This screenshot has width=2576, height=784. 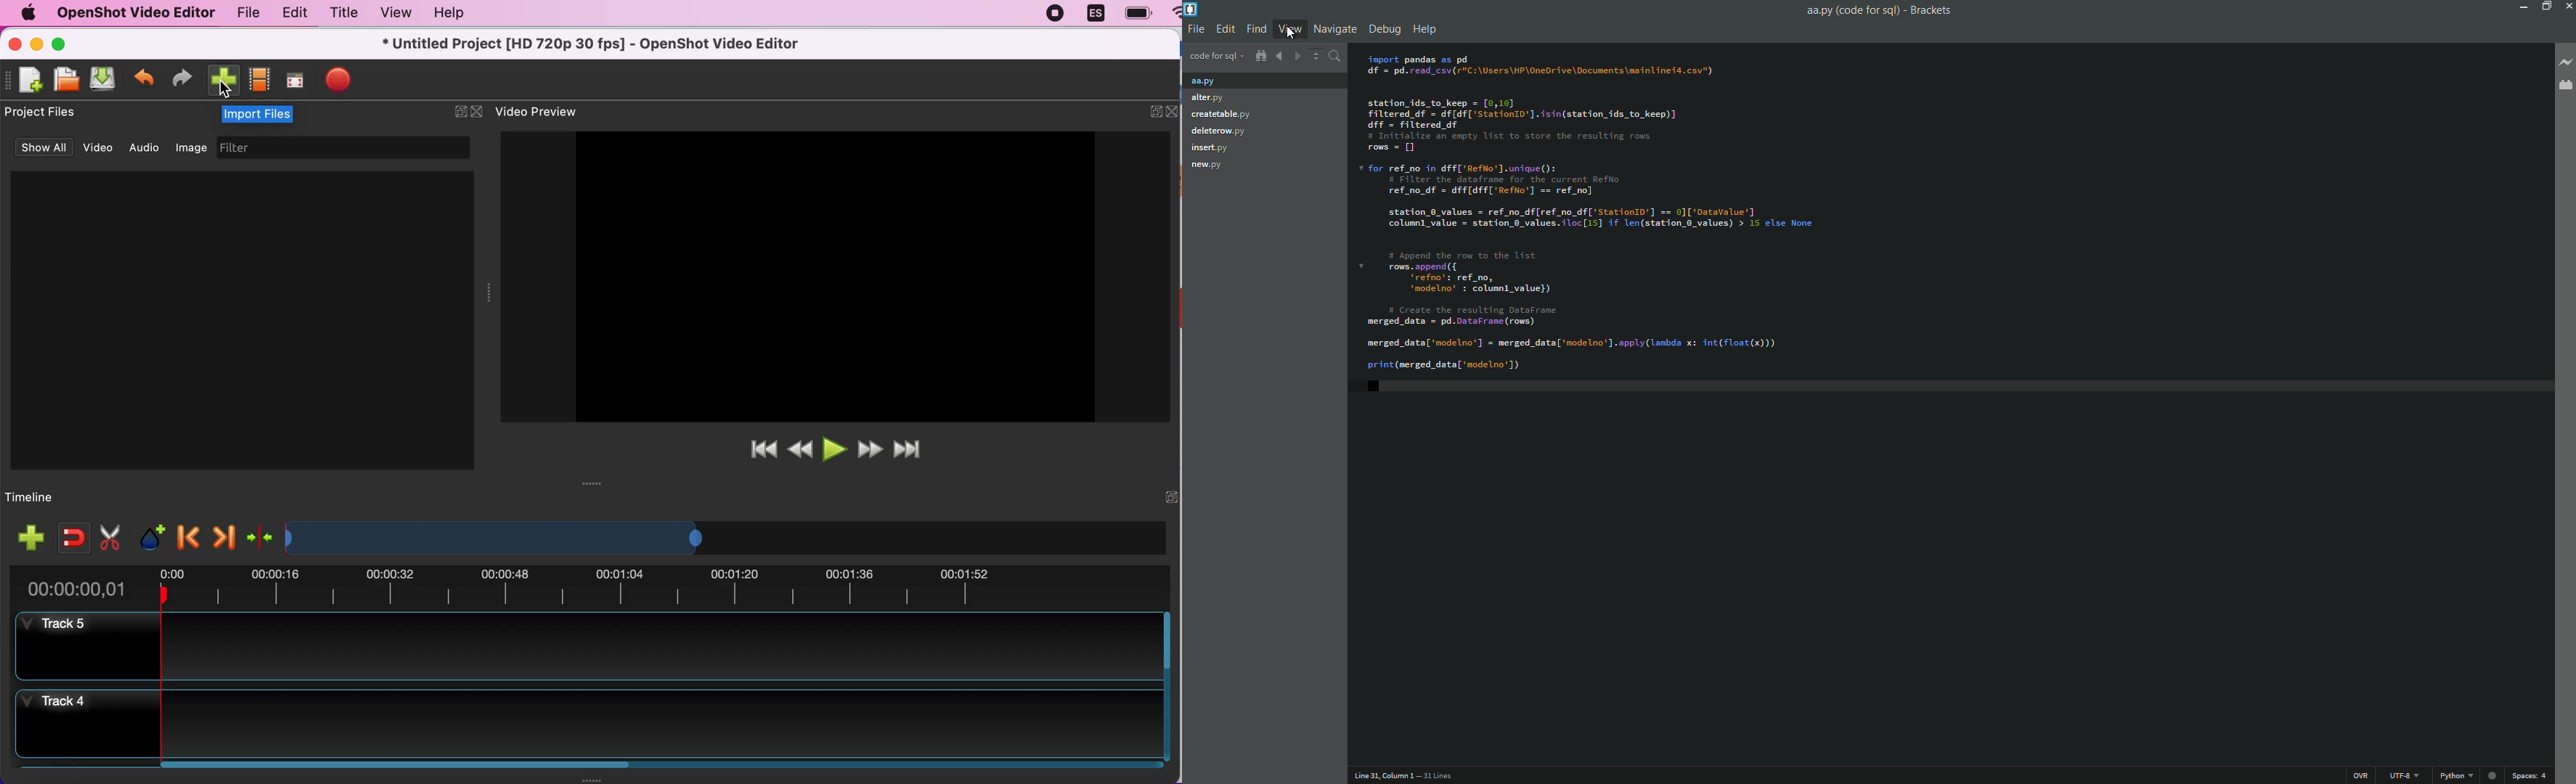 I want to click on next marker, so click(x=223, y=535).